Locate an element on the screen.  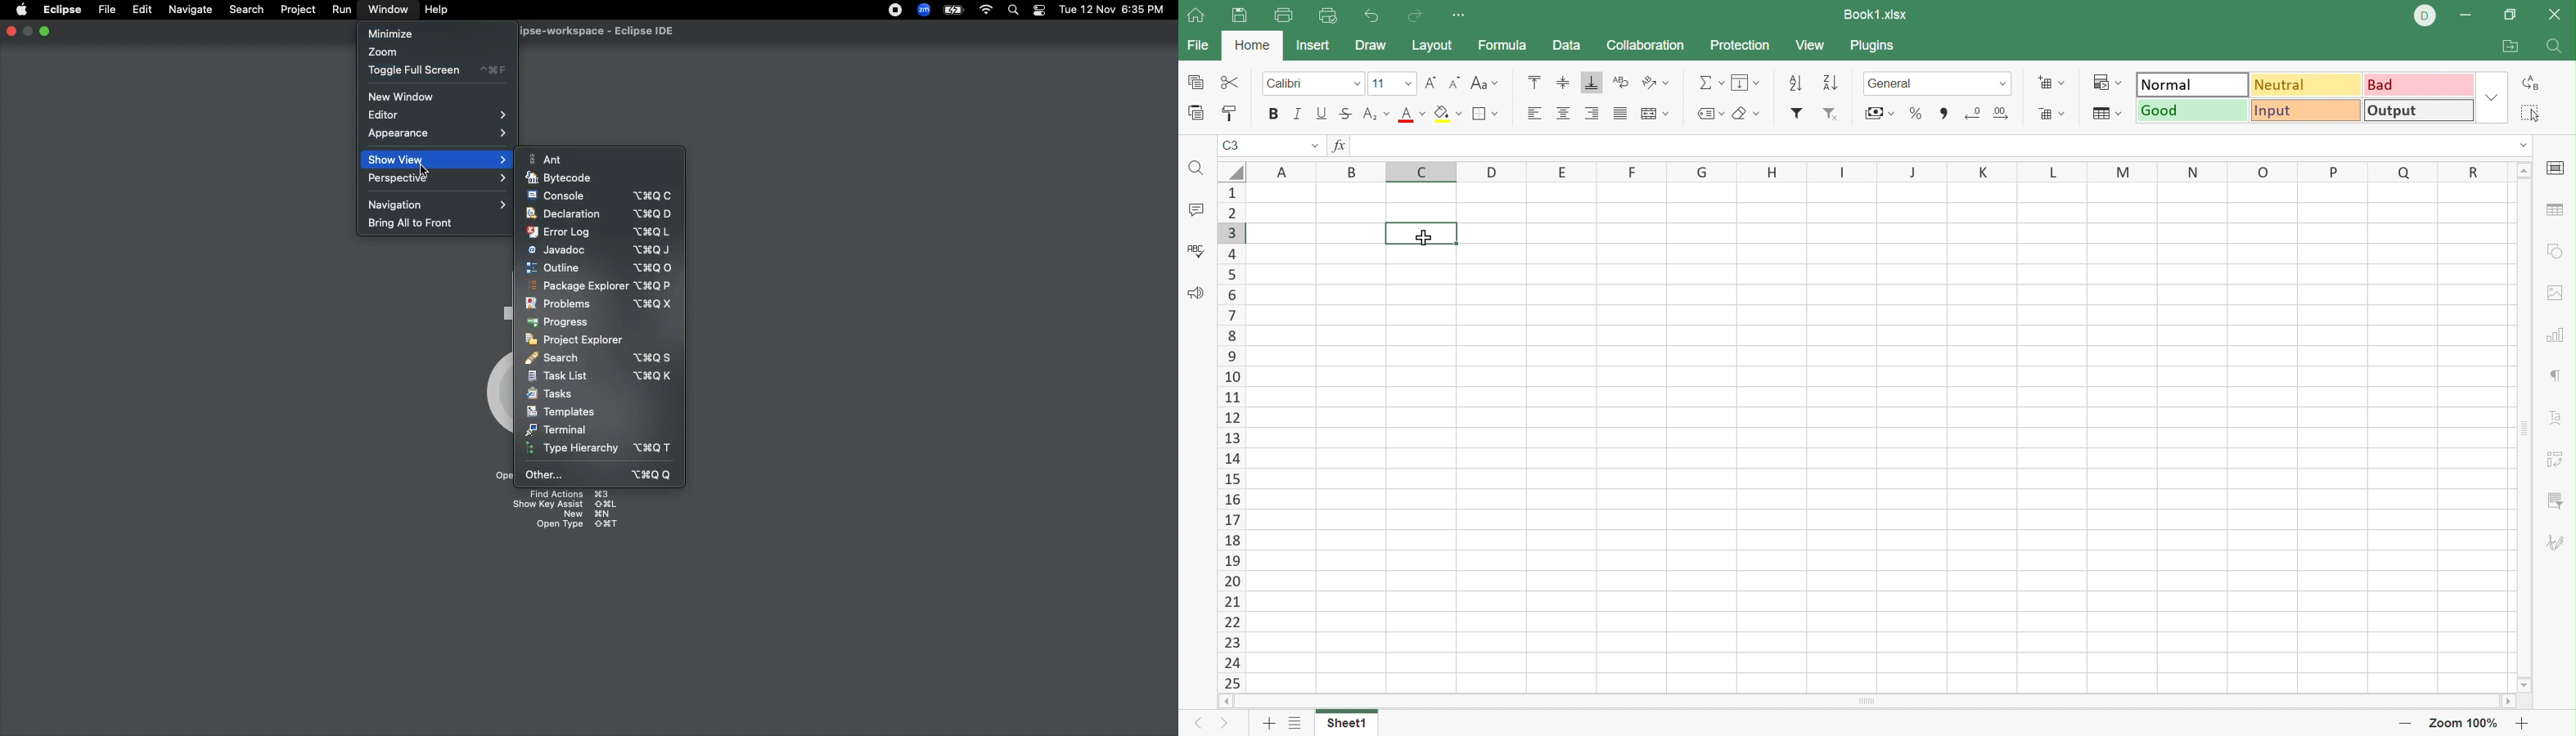
Normal is located at coordinates (2193, 86).